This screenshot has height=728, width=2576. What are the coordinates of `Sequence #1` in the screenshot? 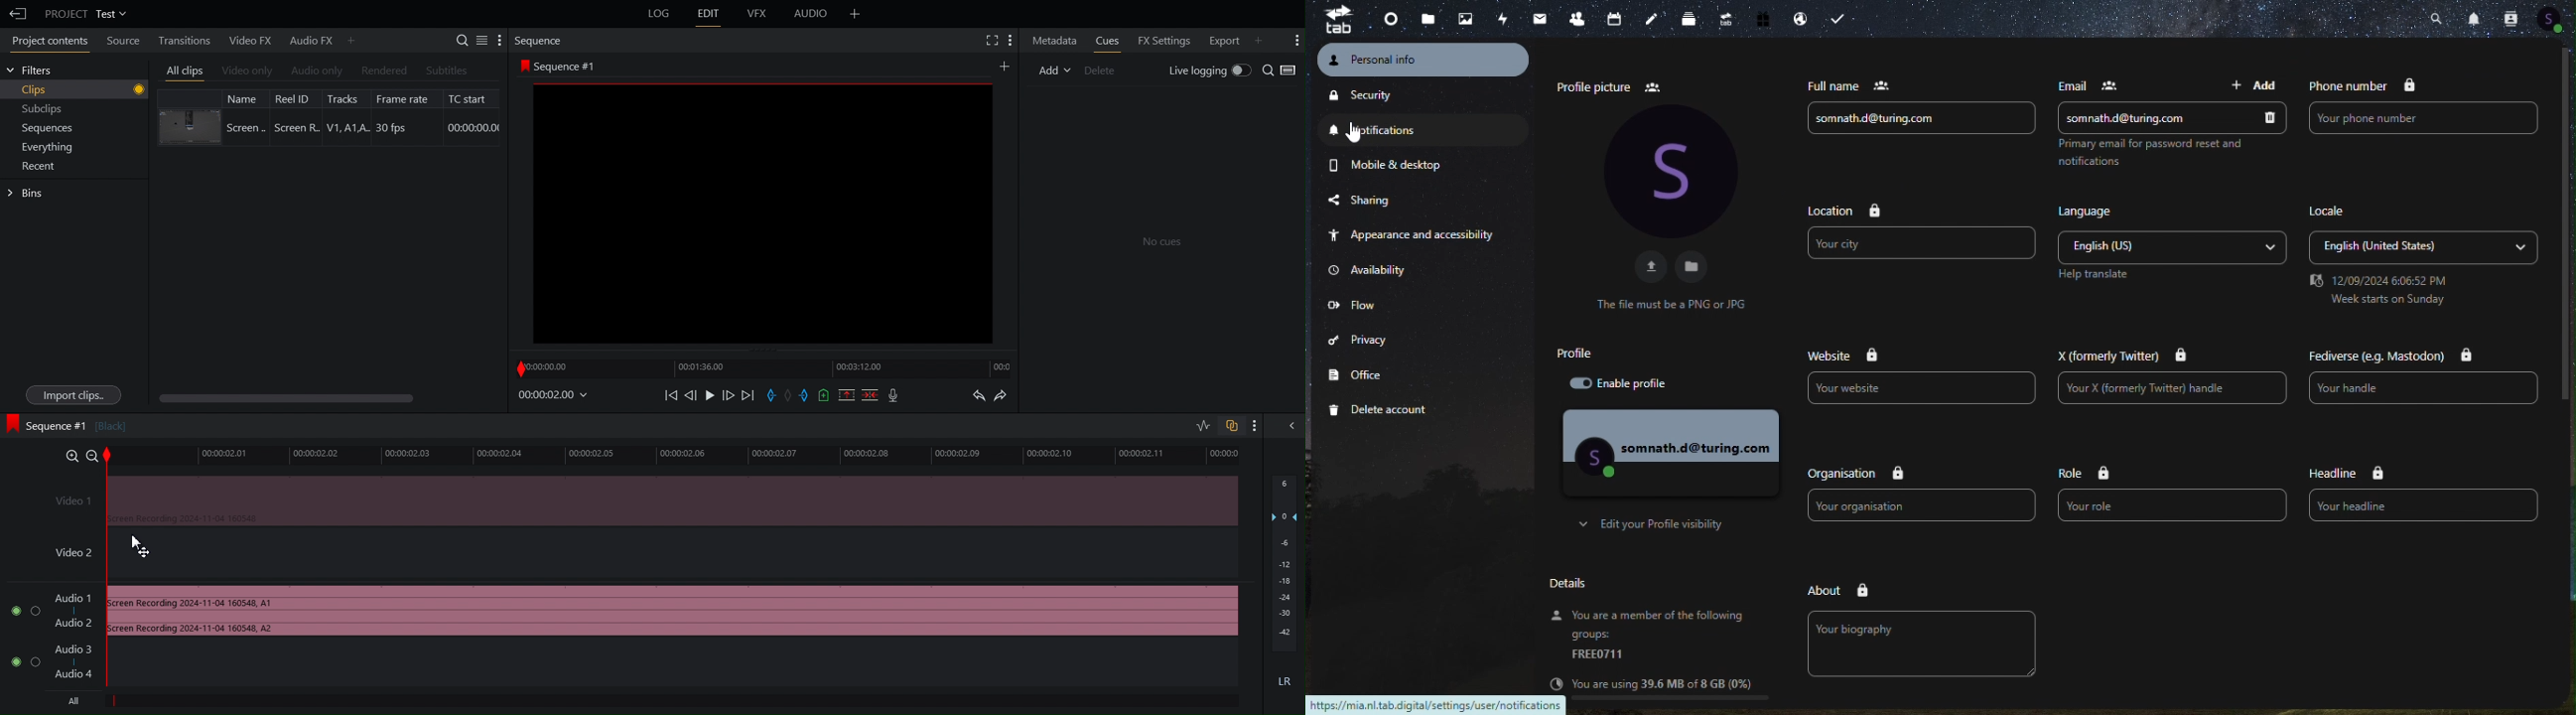 It's located at (564, 64).